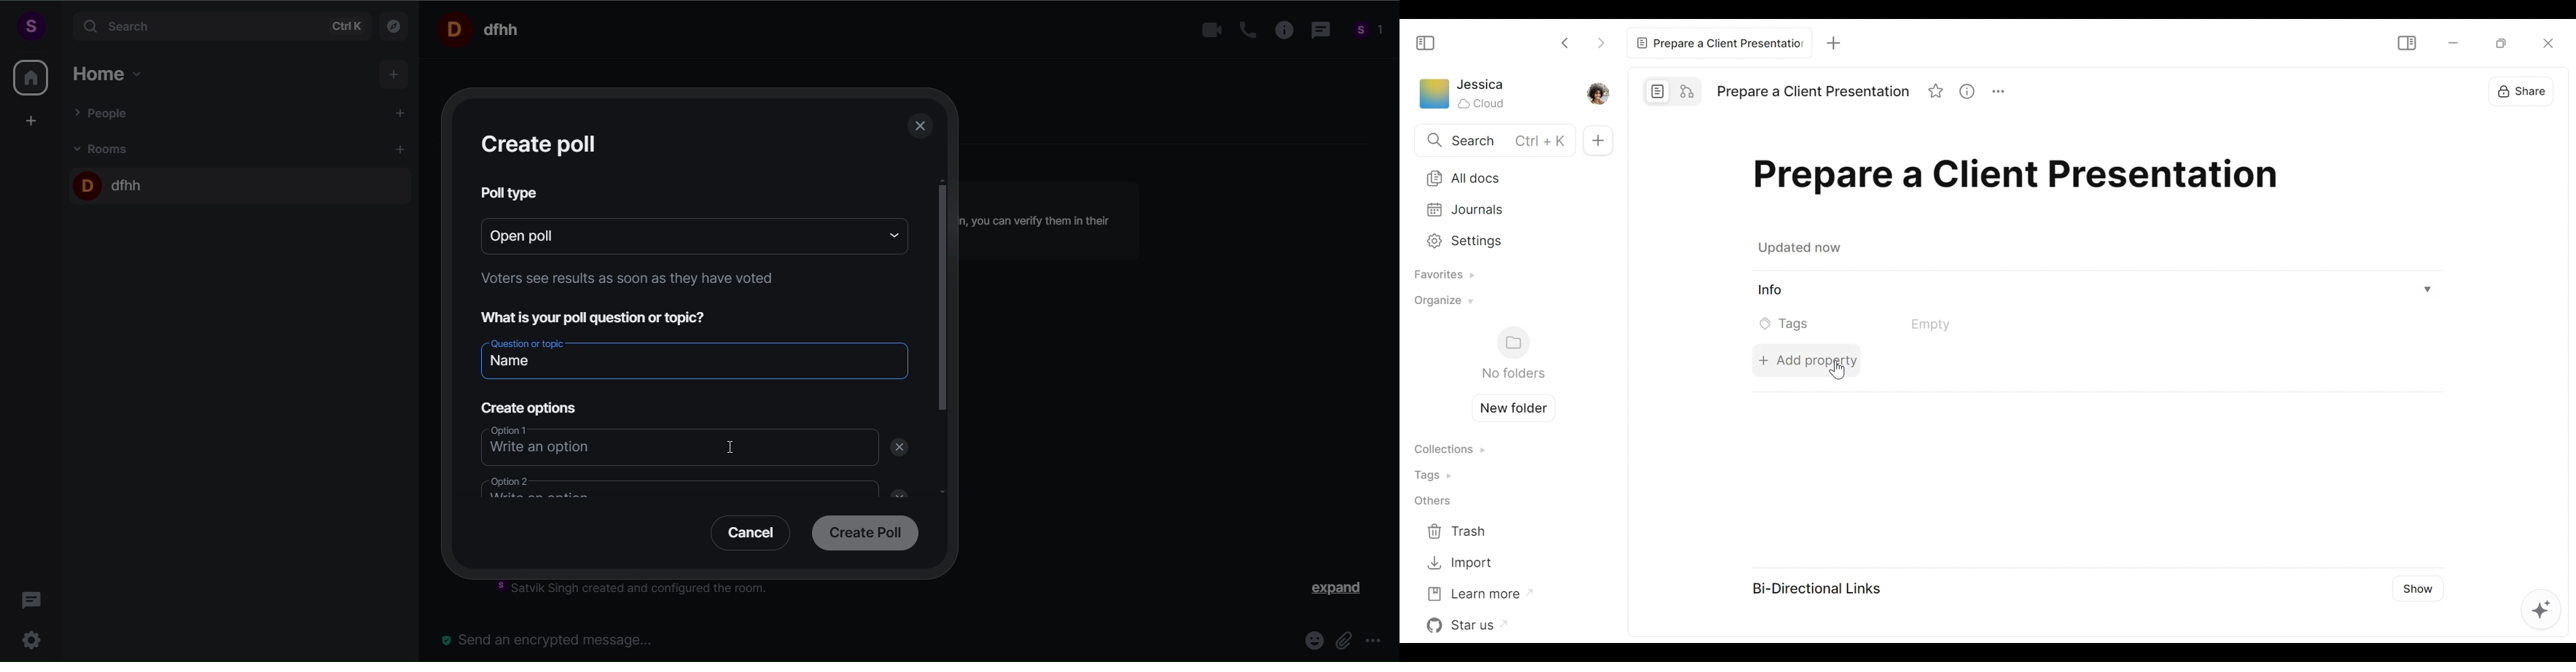  Describe the element at coordinates (1318, 31) in the screenshot. I see `thread` at that location.